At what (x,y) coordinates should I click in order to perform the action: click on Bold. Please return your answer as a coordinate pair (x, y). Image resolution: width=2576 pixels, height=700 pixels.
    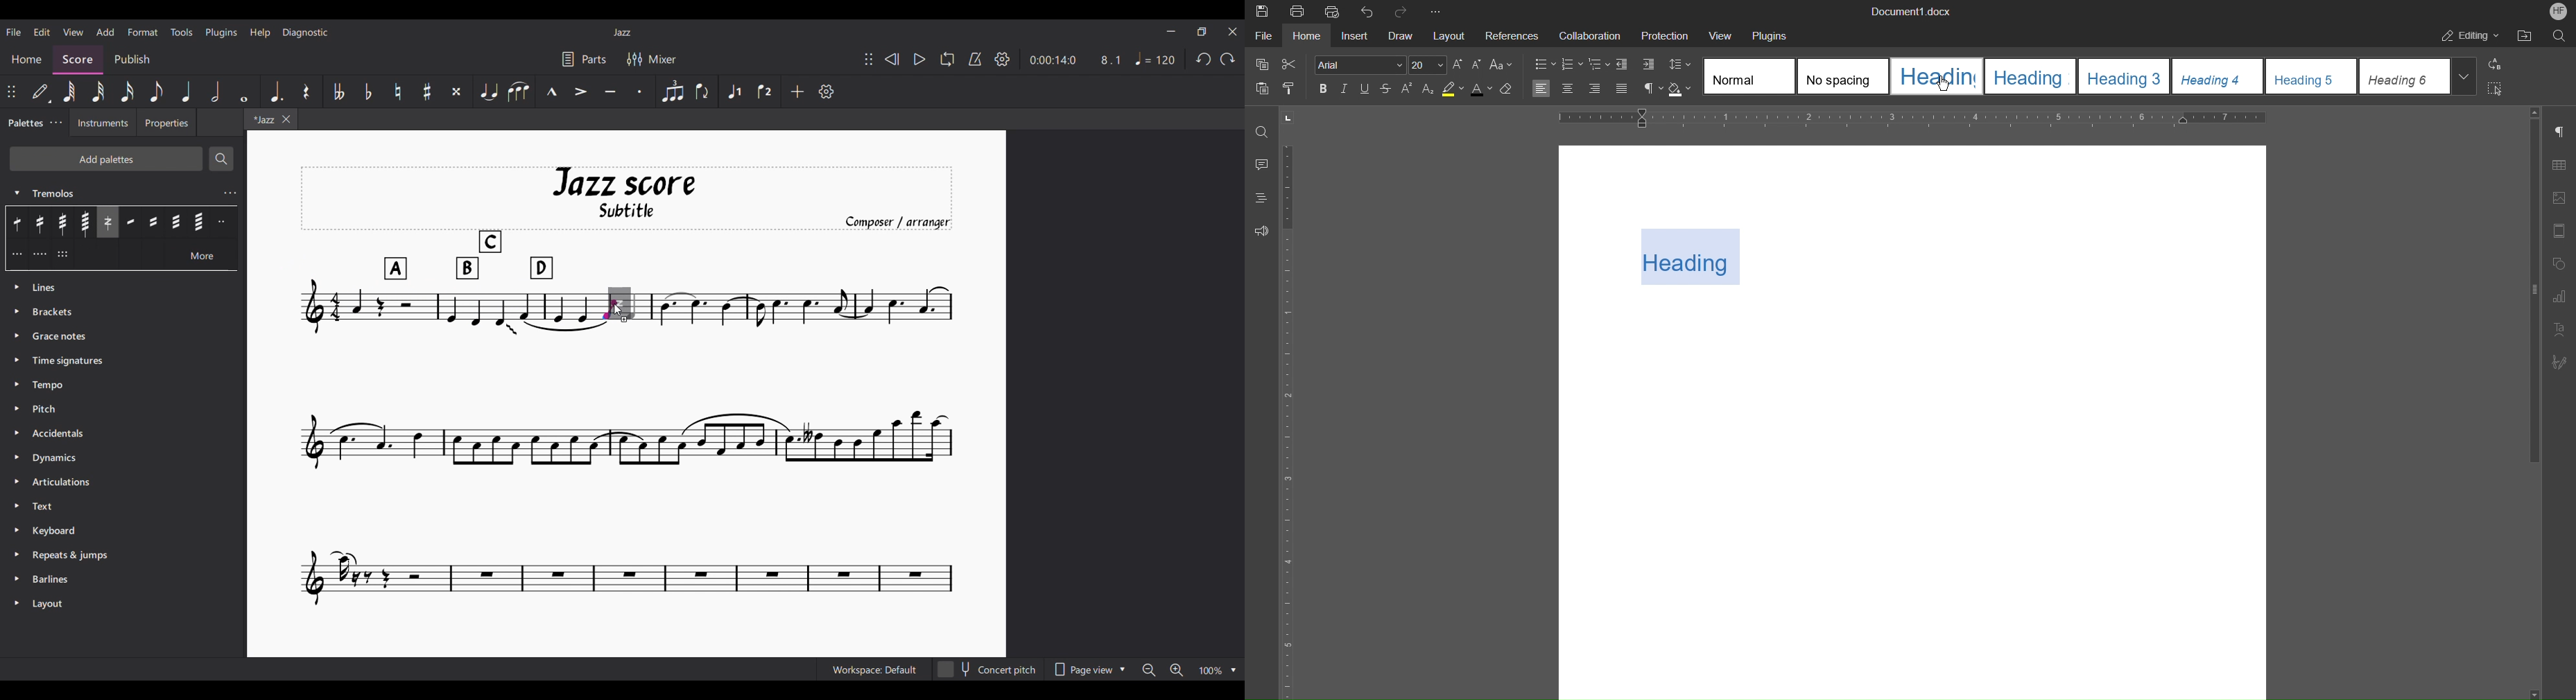
    Looking at the image, I should click on (1324, 89).